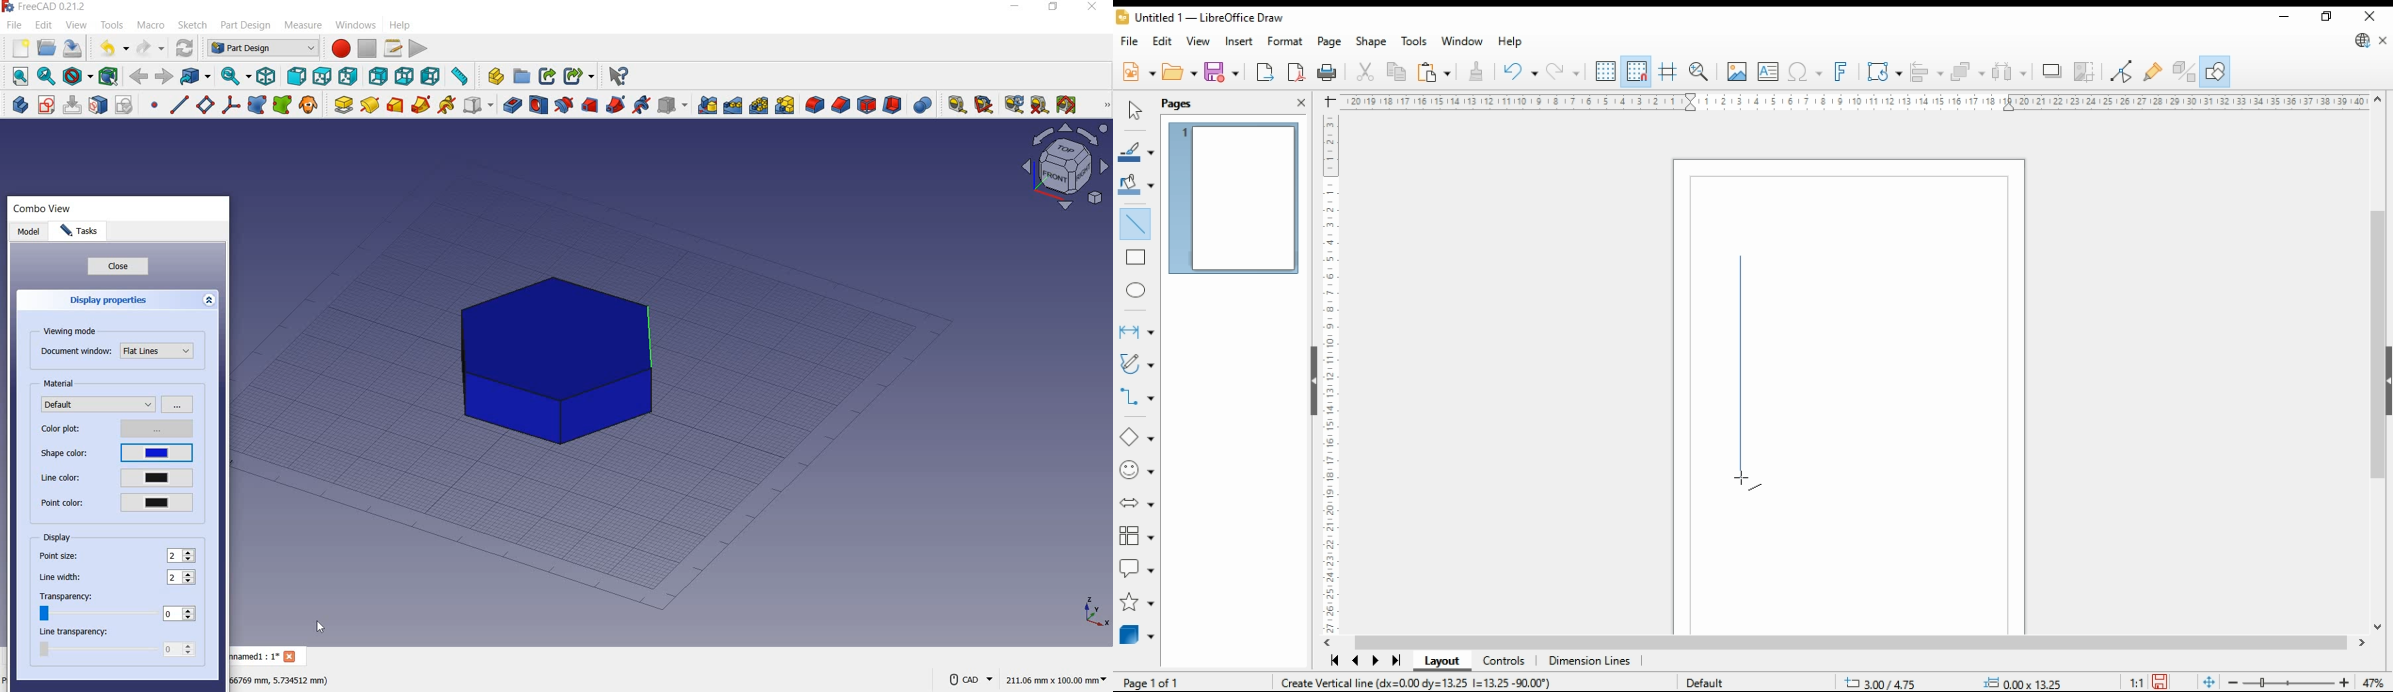 The image size is (2408, 700). I want to click on export as pdf, so click(1296, 72).